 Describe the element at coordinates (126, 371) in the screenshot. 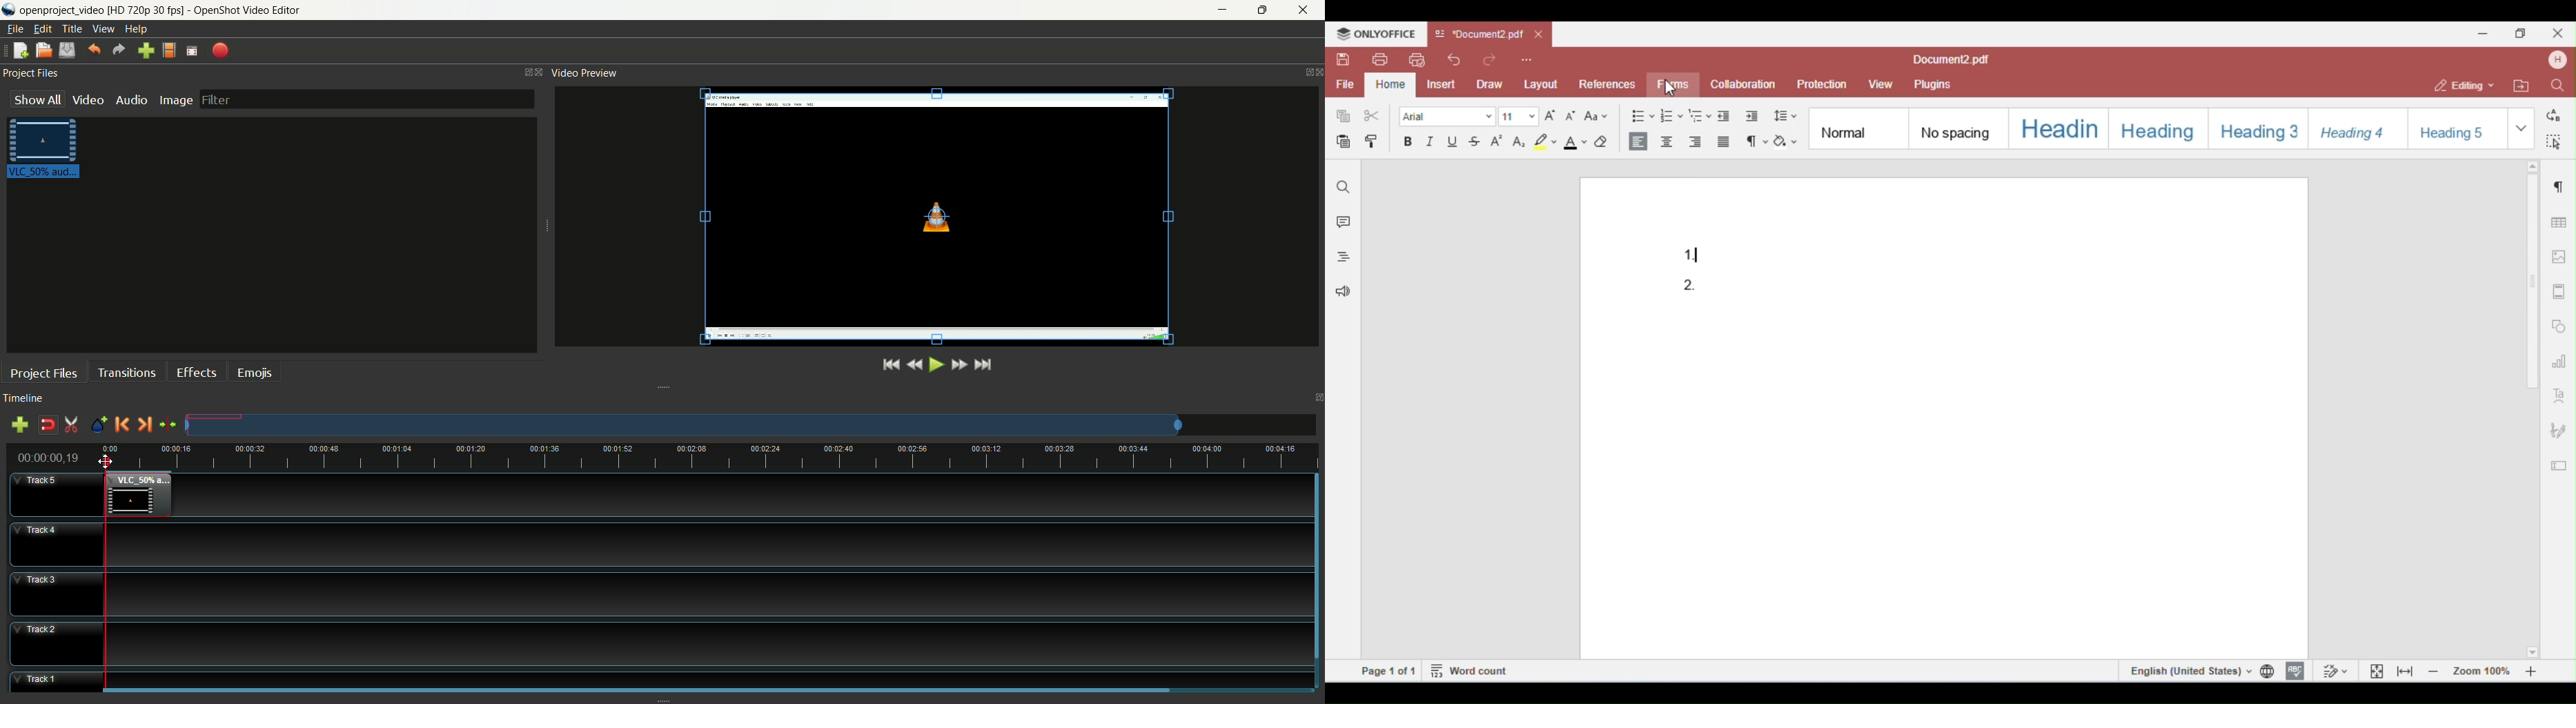

I see `transition` at that location.